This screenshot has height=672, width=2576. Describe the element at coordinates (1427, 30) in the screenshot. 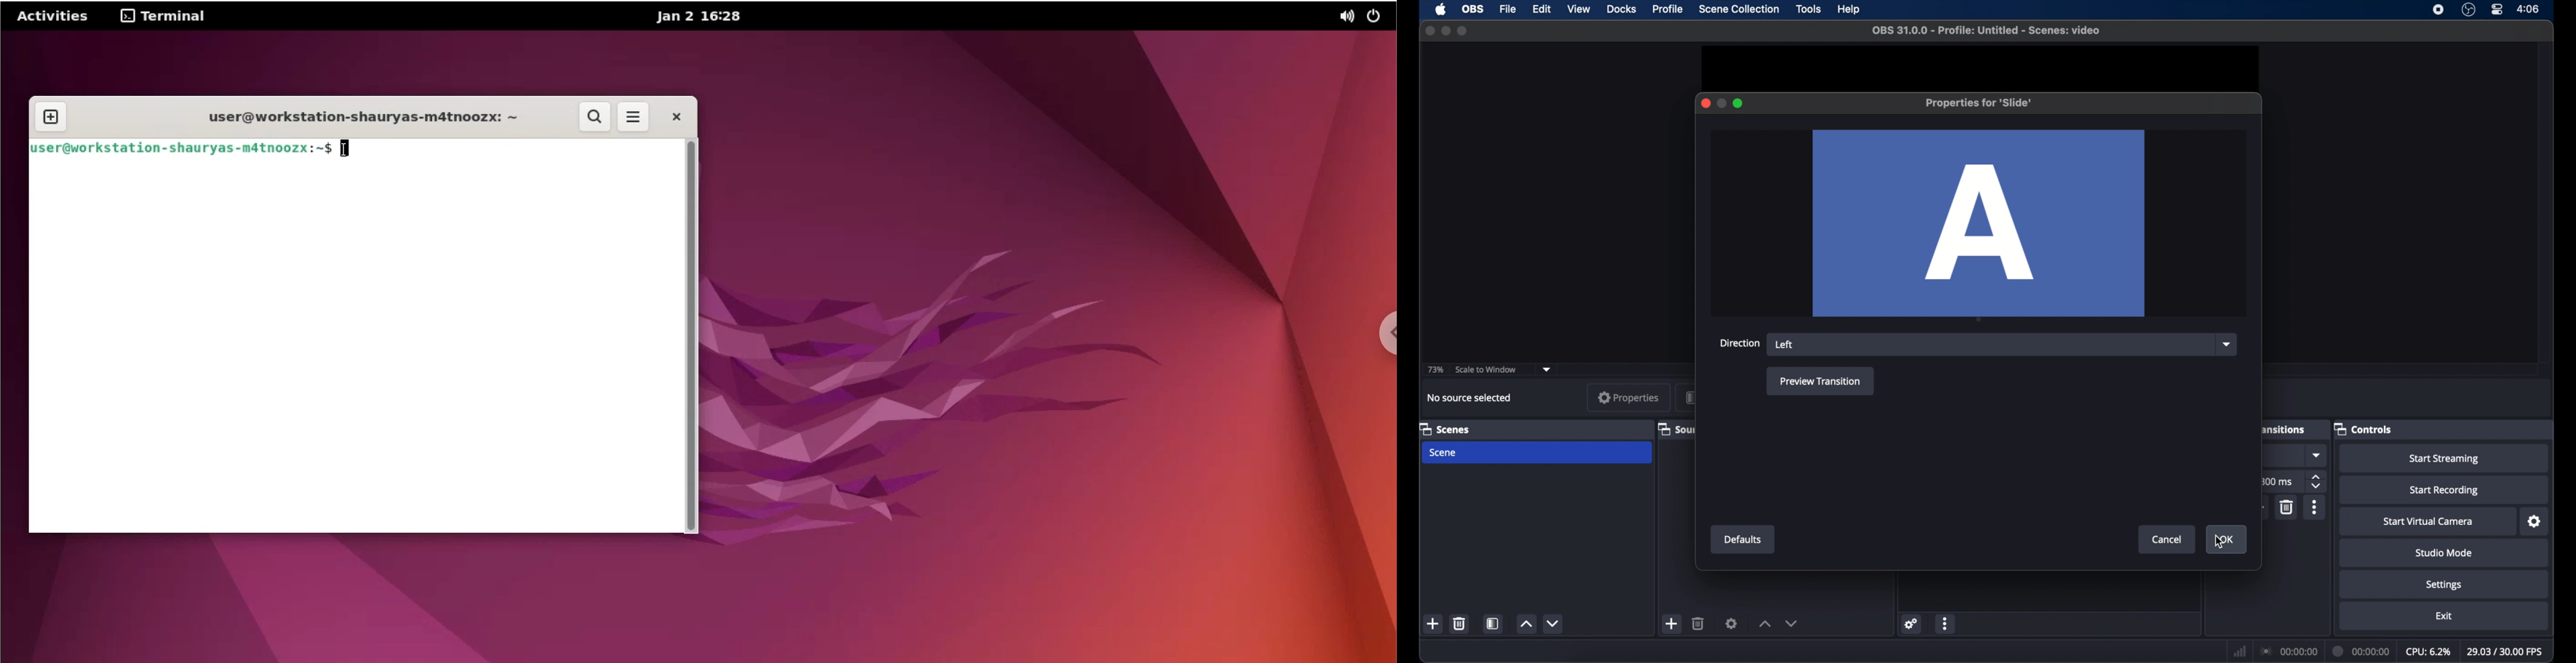

I see `close` at that location.